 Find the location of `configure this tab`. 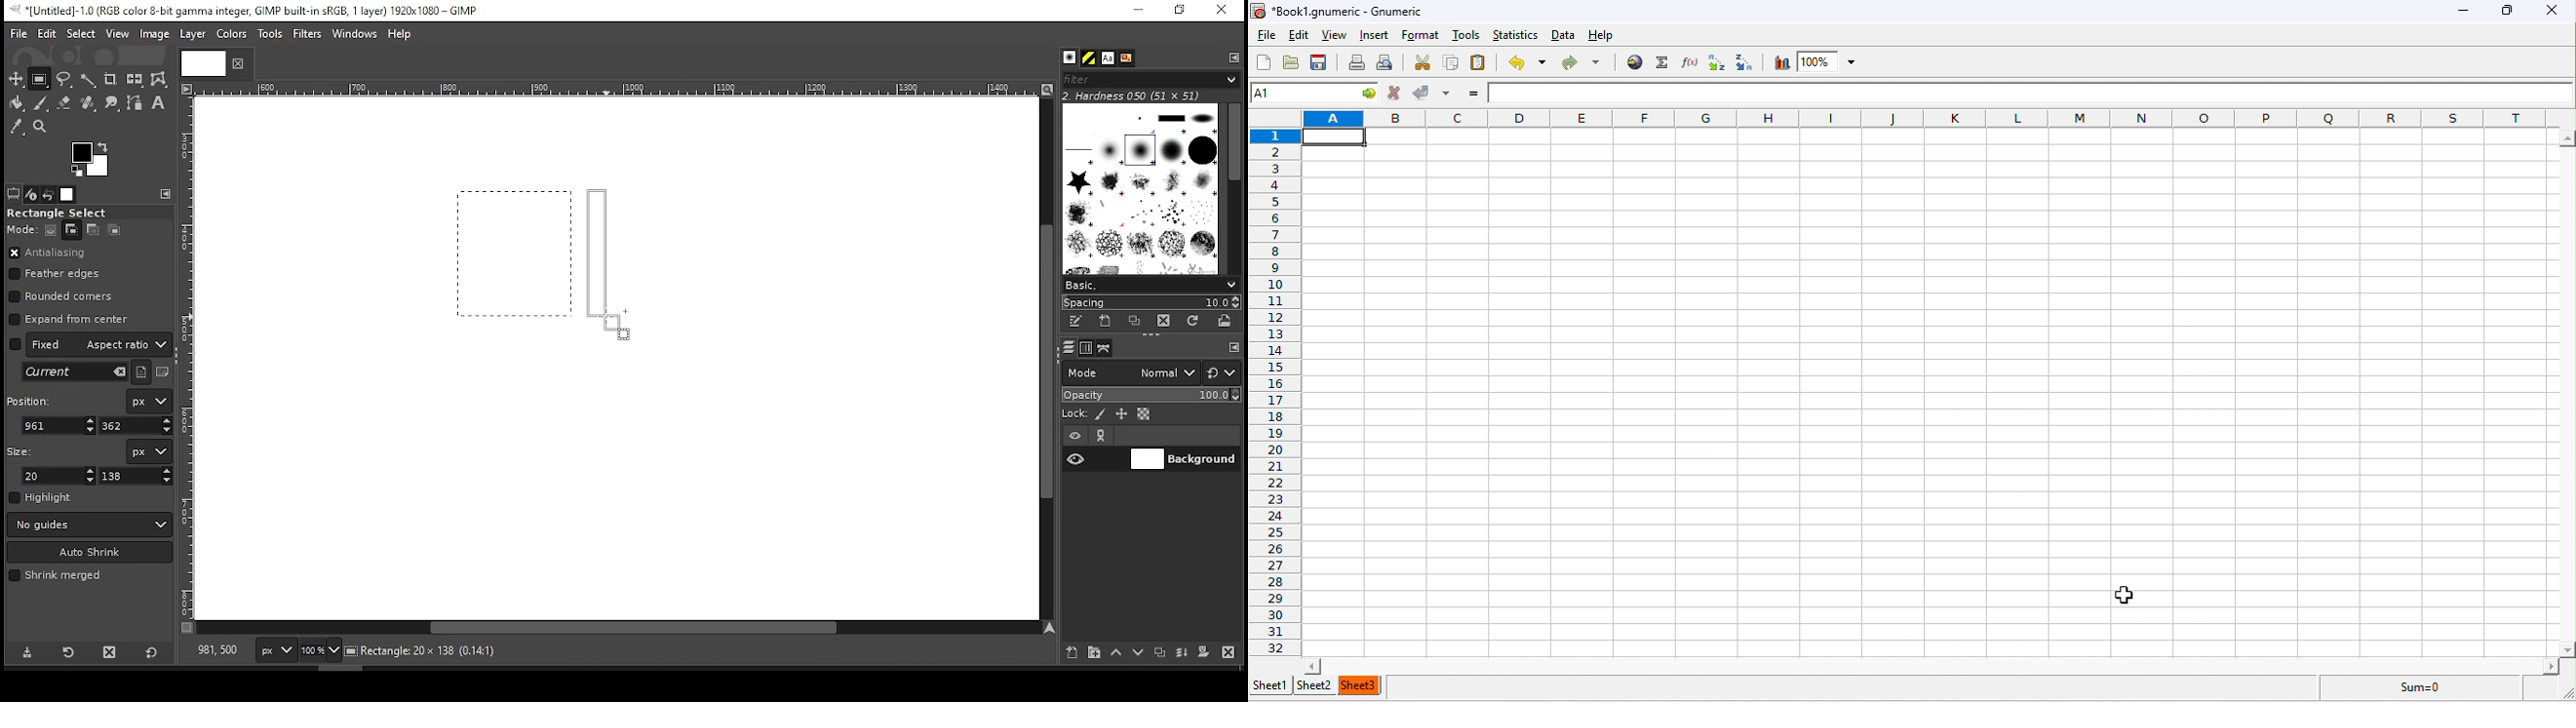

configure this tab is located at coordinates (1234, 349).